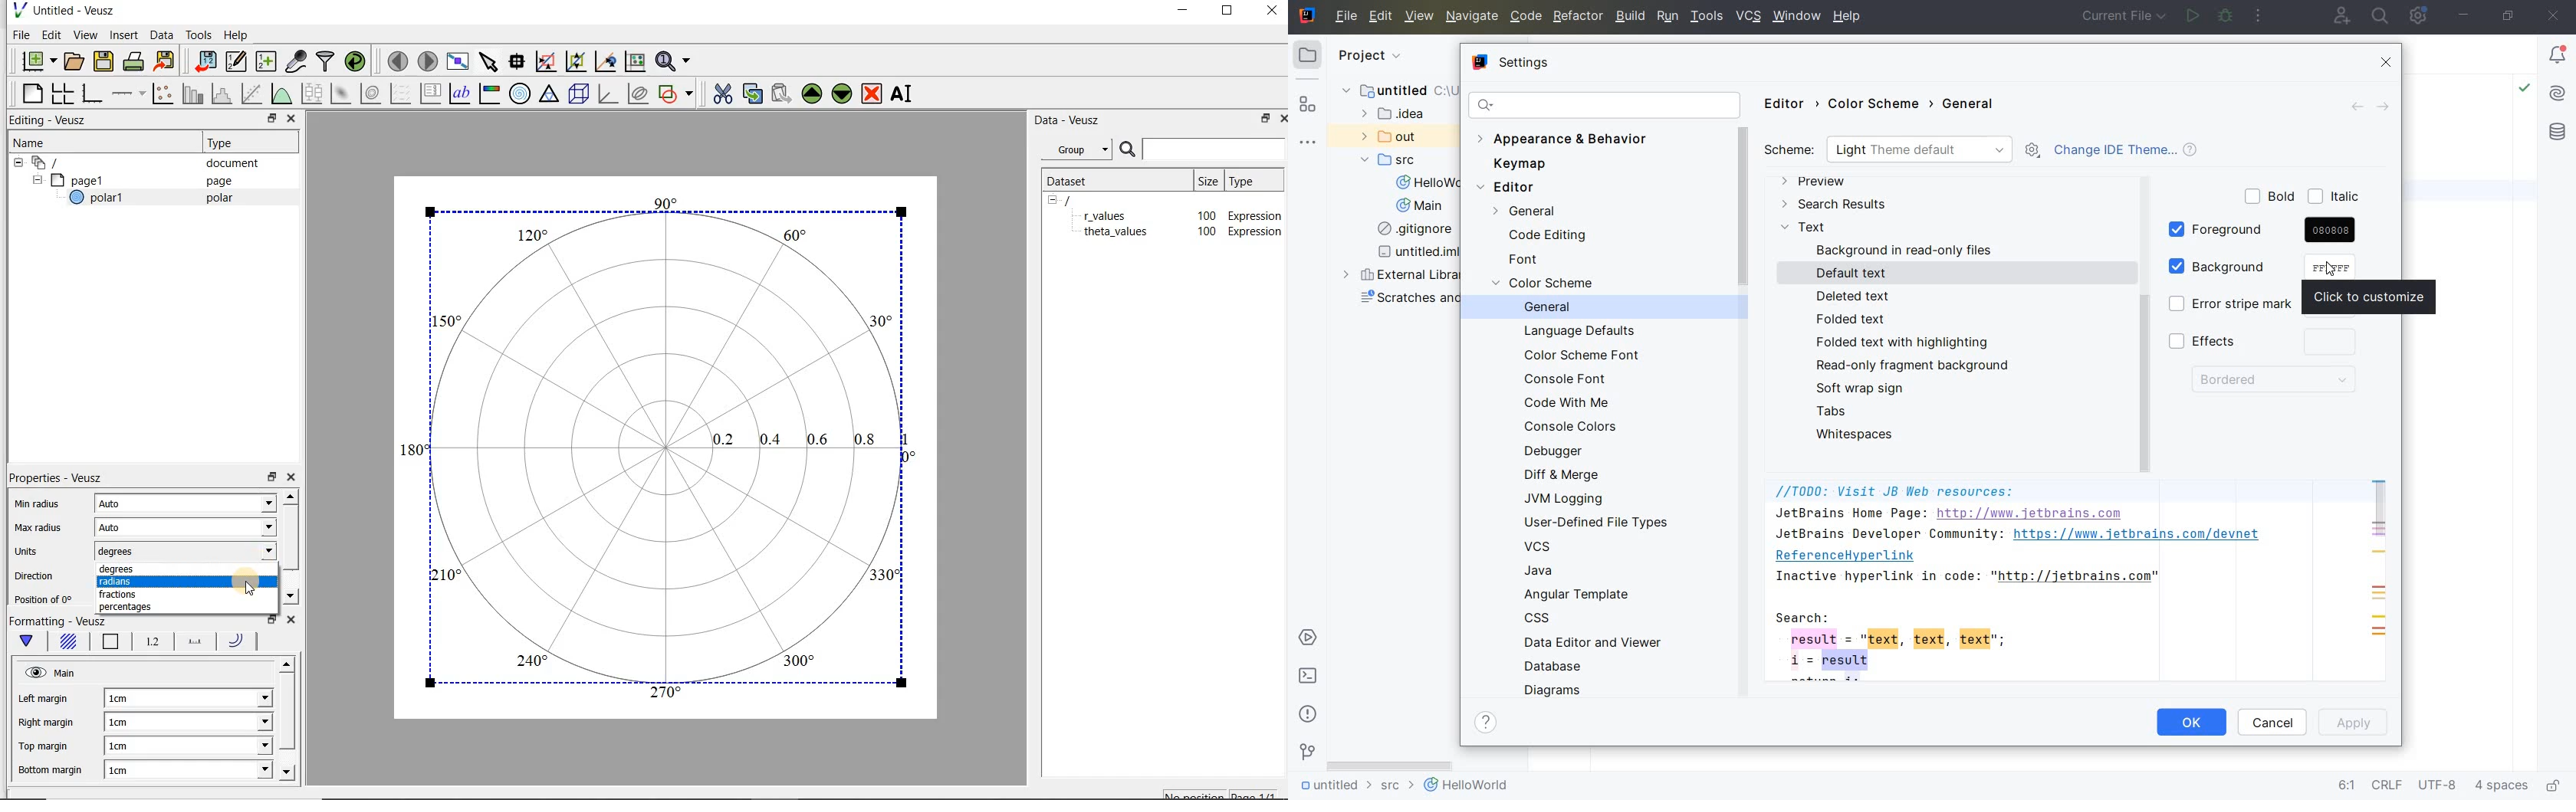 This screenshot has width=2576, height=812. What do you see at coordinates (326, 63) in the screenshot?
I see `filter data` at bounding box center [326, 63].